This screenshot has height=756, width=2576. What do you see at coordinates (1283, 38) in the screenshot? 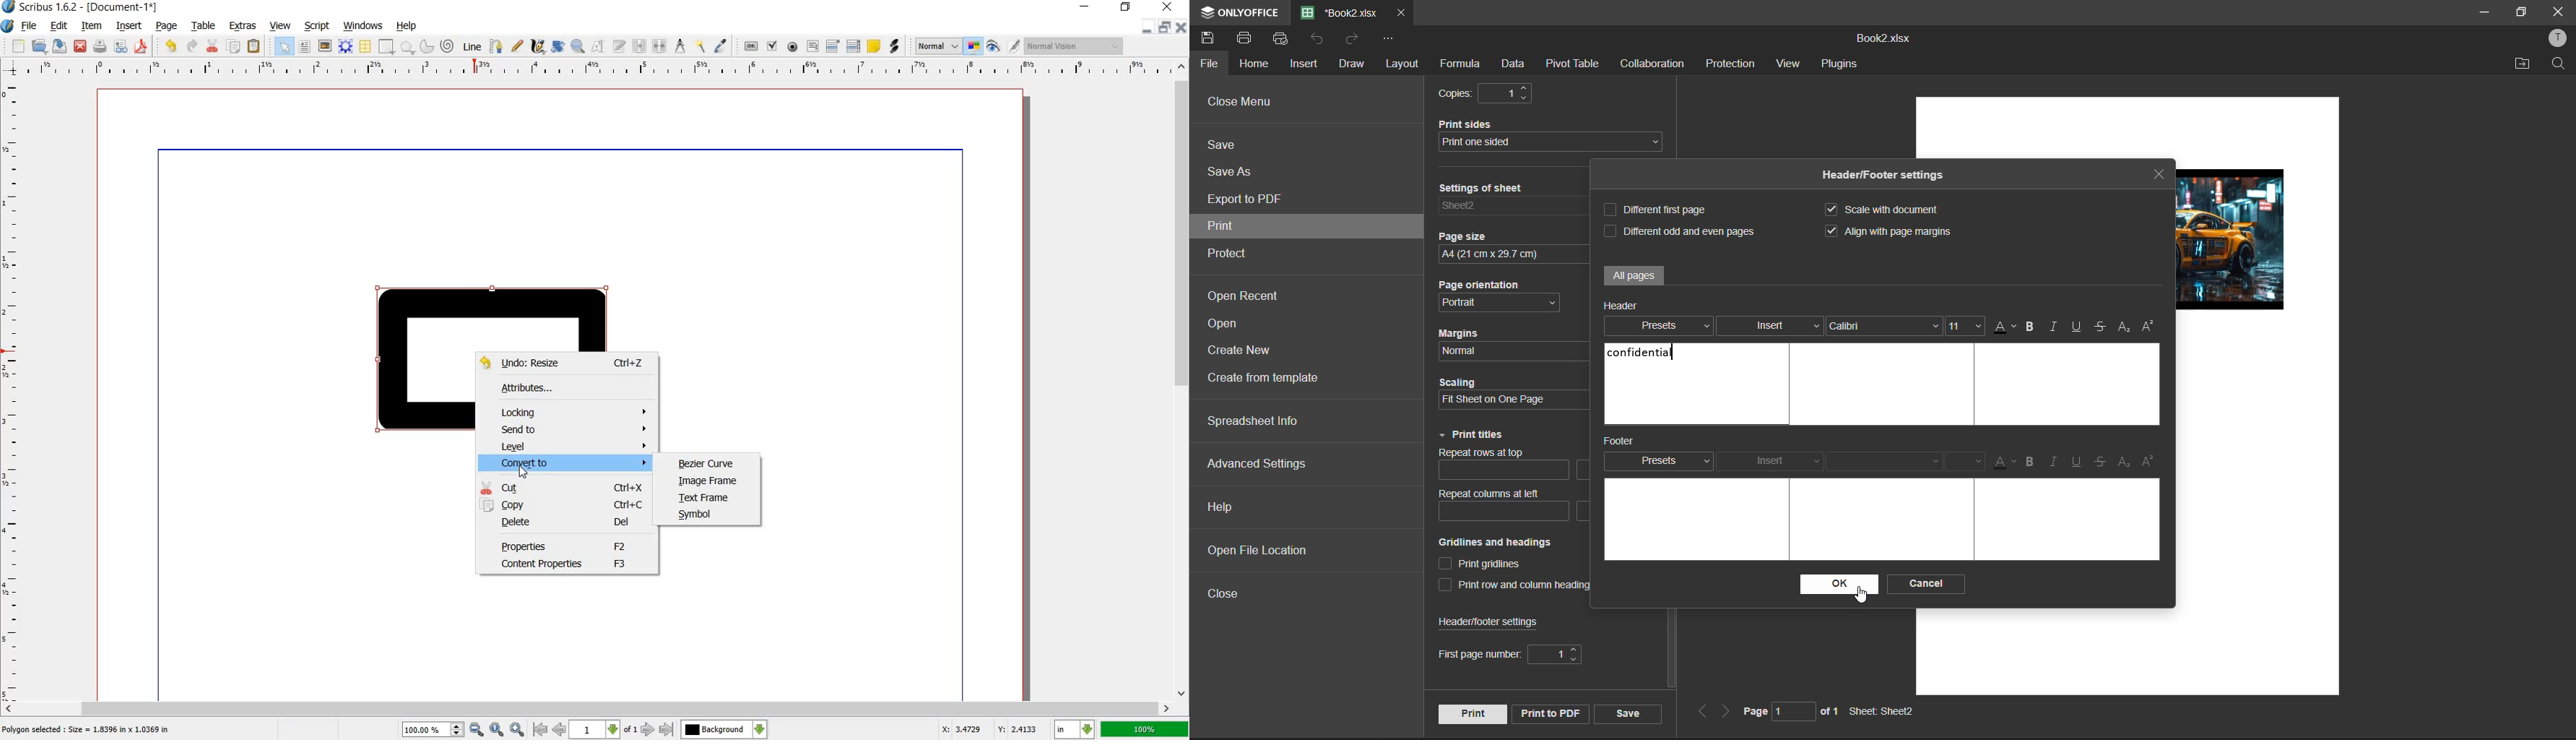
I see `quick print` at bounding box center [1283, 38].